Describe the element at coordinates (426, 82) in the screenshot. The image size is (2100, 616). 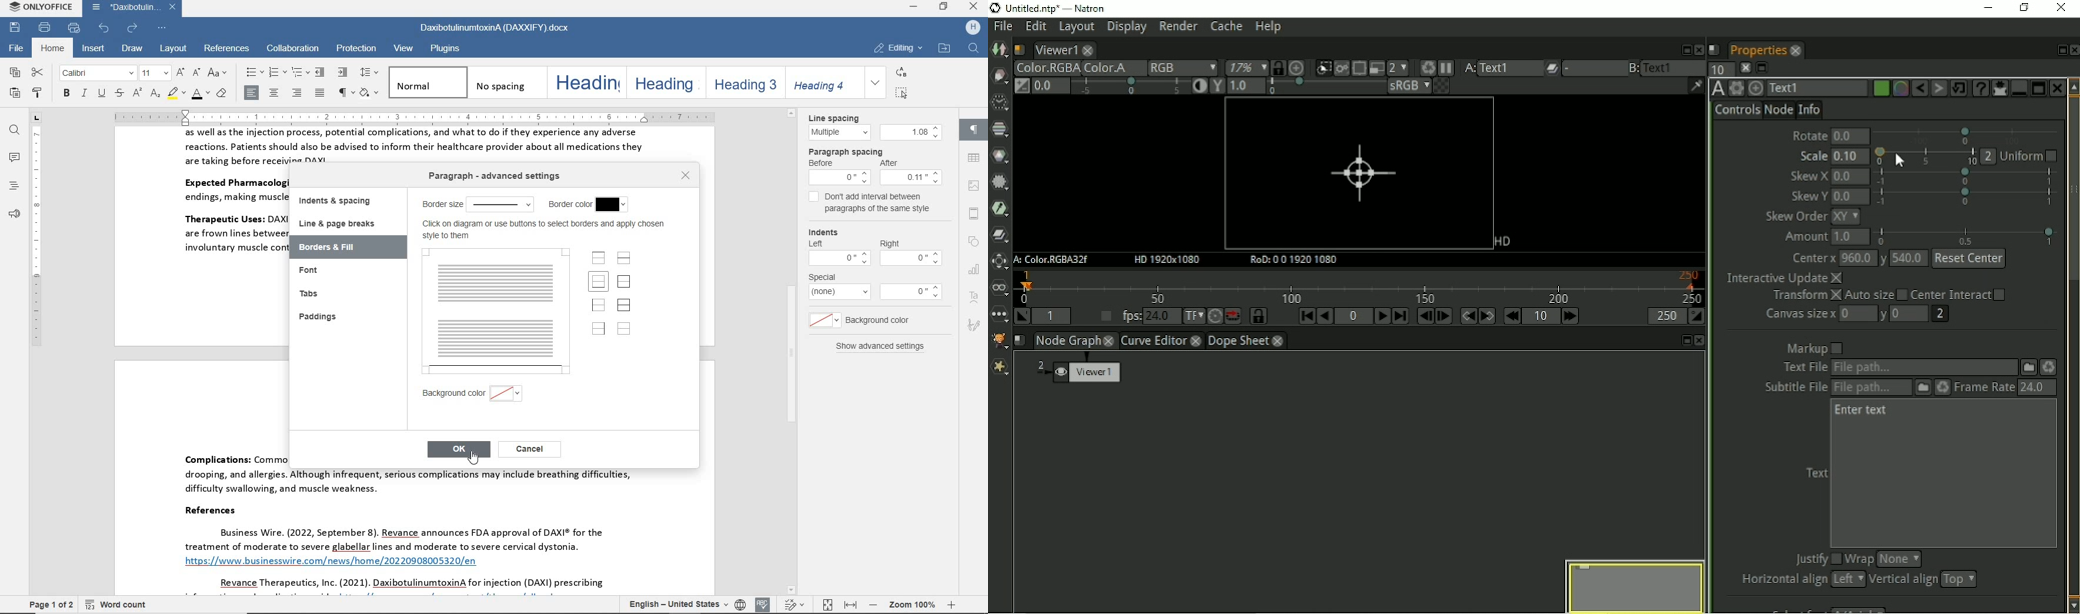
I see `normal` at that location.